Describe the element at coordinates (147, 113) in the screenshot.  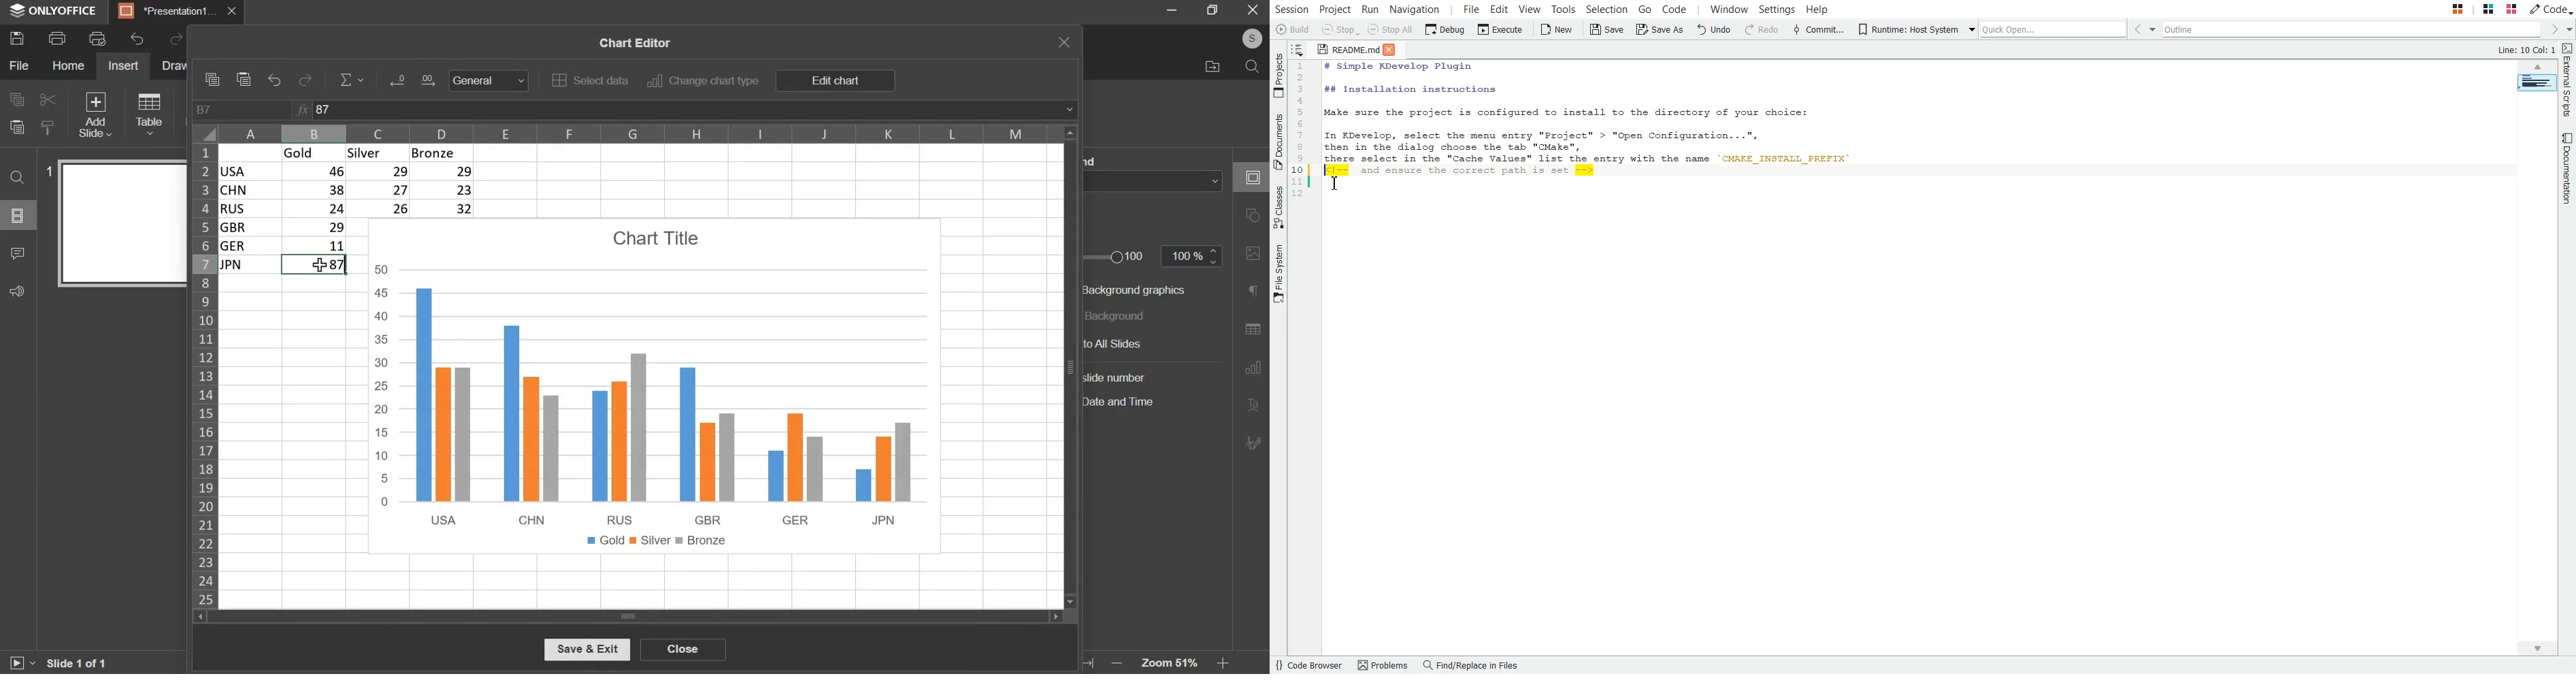
I see `table` at that location.